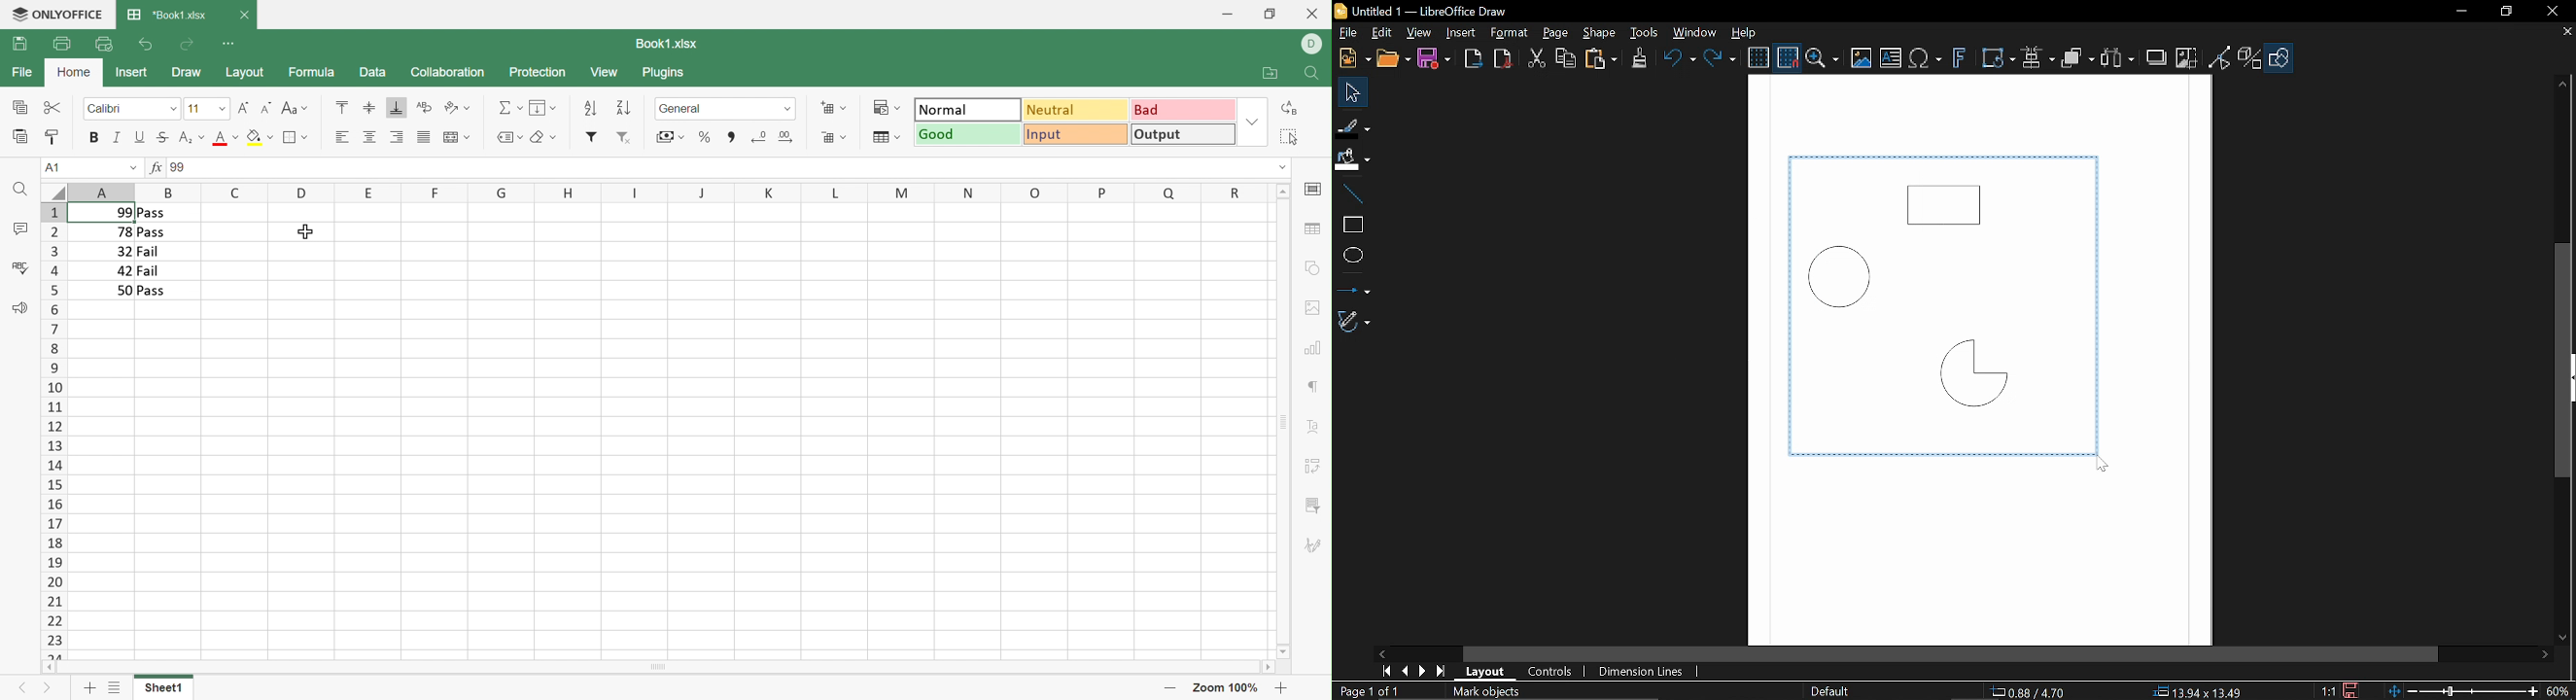 This screenshot has height=700, width=2576. Describe the element at coordinates (47, 668) in the screenshot. I see `Scroll left` at that location.